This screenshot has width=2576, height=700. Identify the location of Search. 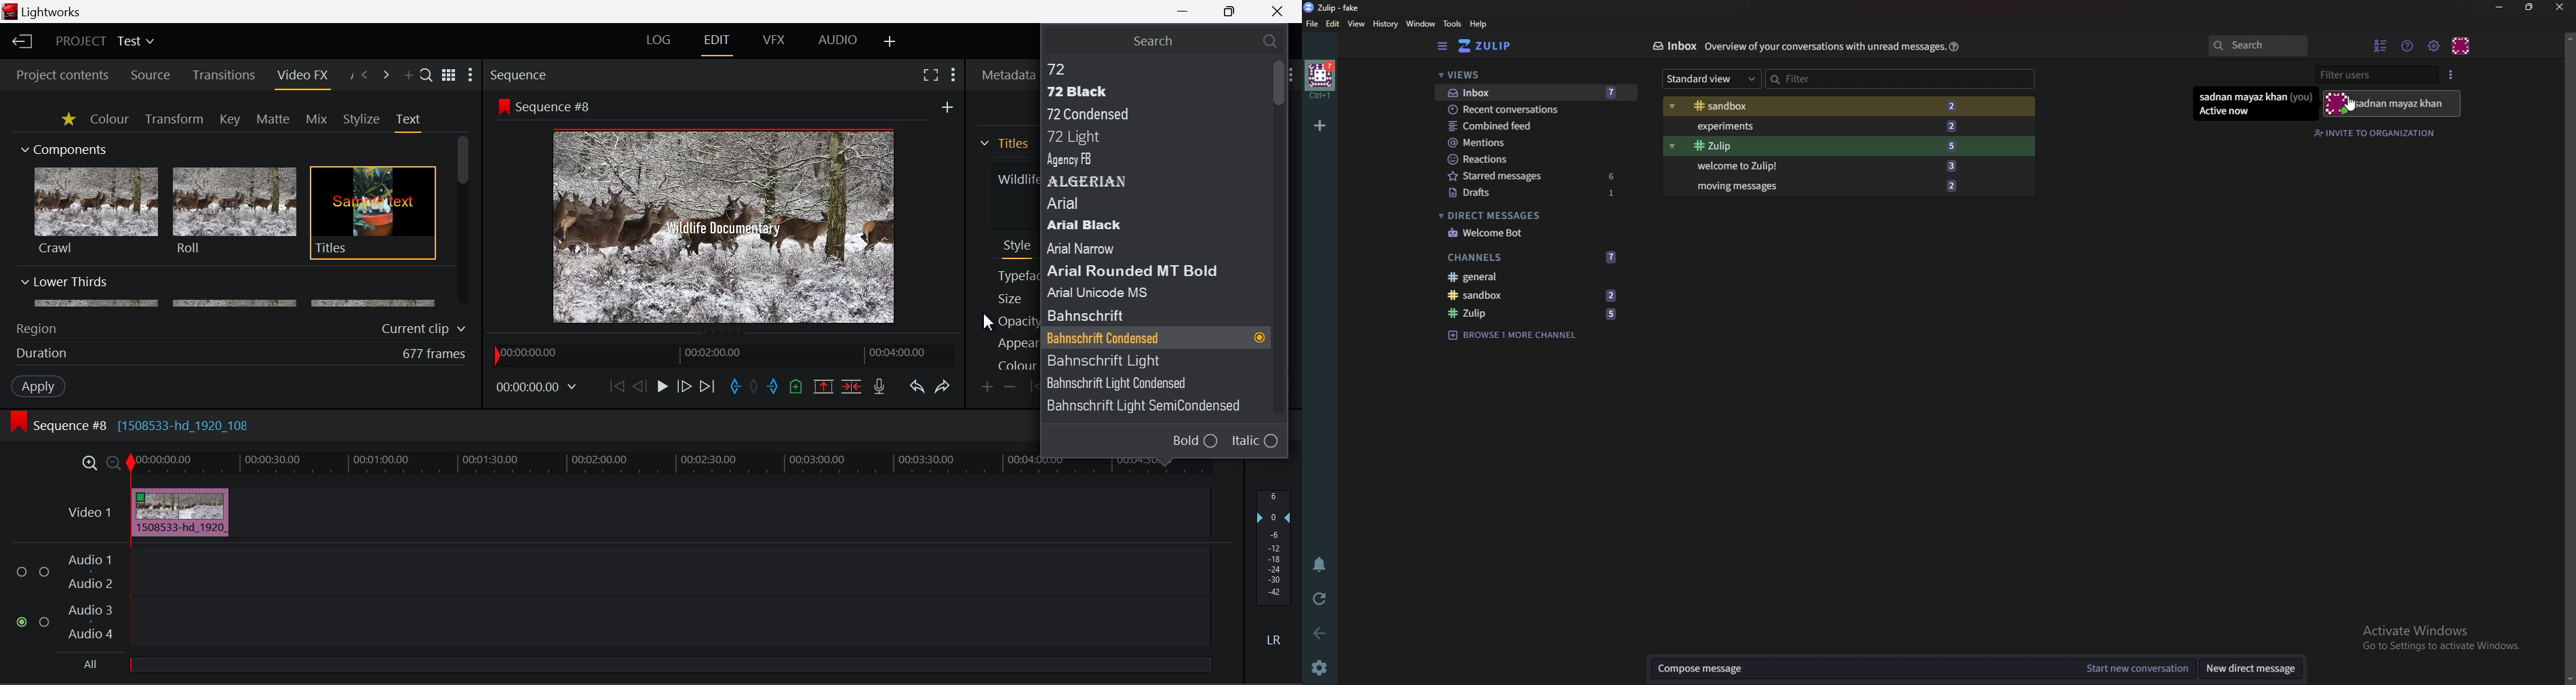
(427, 74).